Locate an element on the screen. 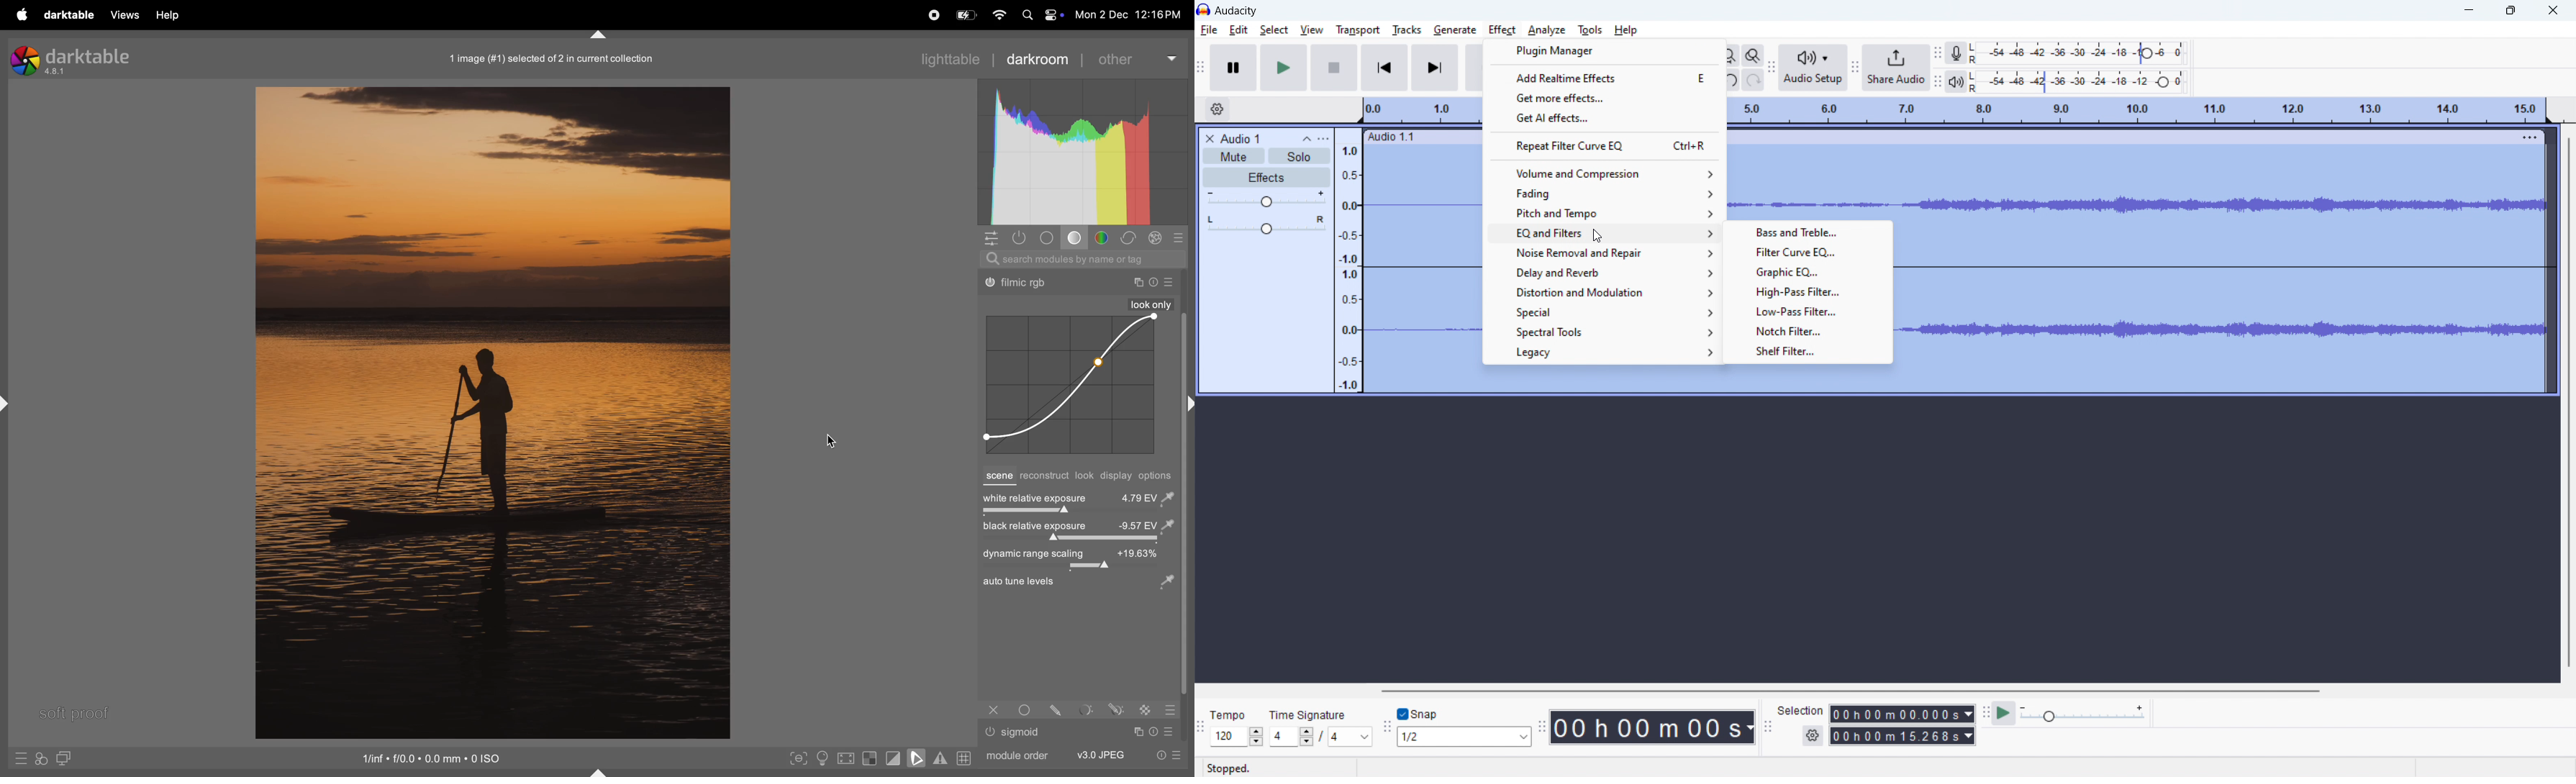 The width and height of the screenshot is (2576, 784). toggle high quality processing is located at coordinates (847, 759).